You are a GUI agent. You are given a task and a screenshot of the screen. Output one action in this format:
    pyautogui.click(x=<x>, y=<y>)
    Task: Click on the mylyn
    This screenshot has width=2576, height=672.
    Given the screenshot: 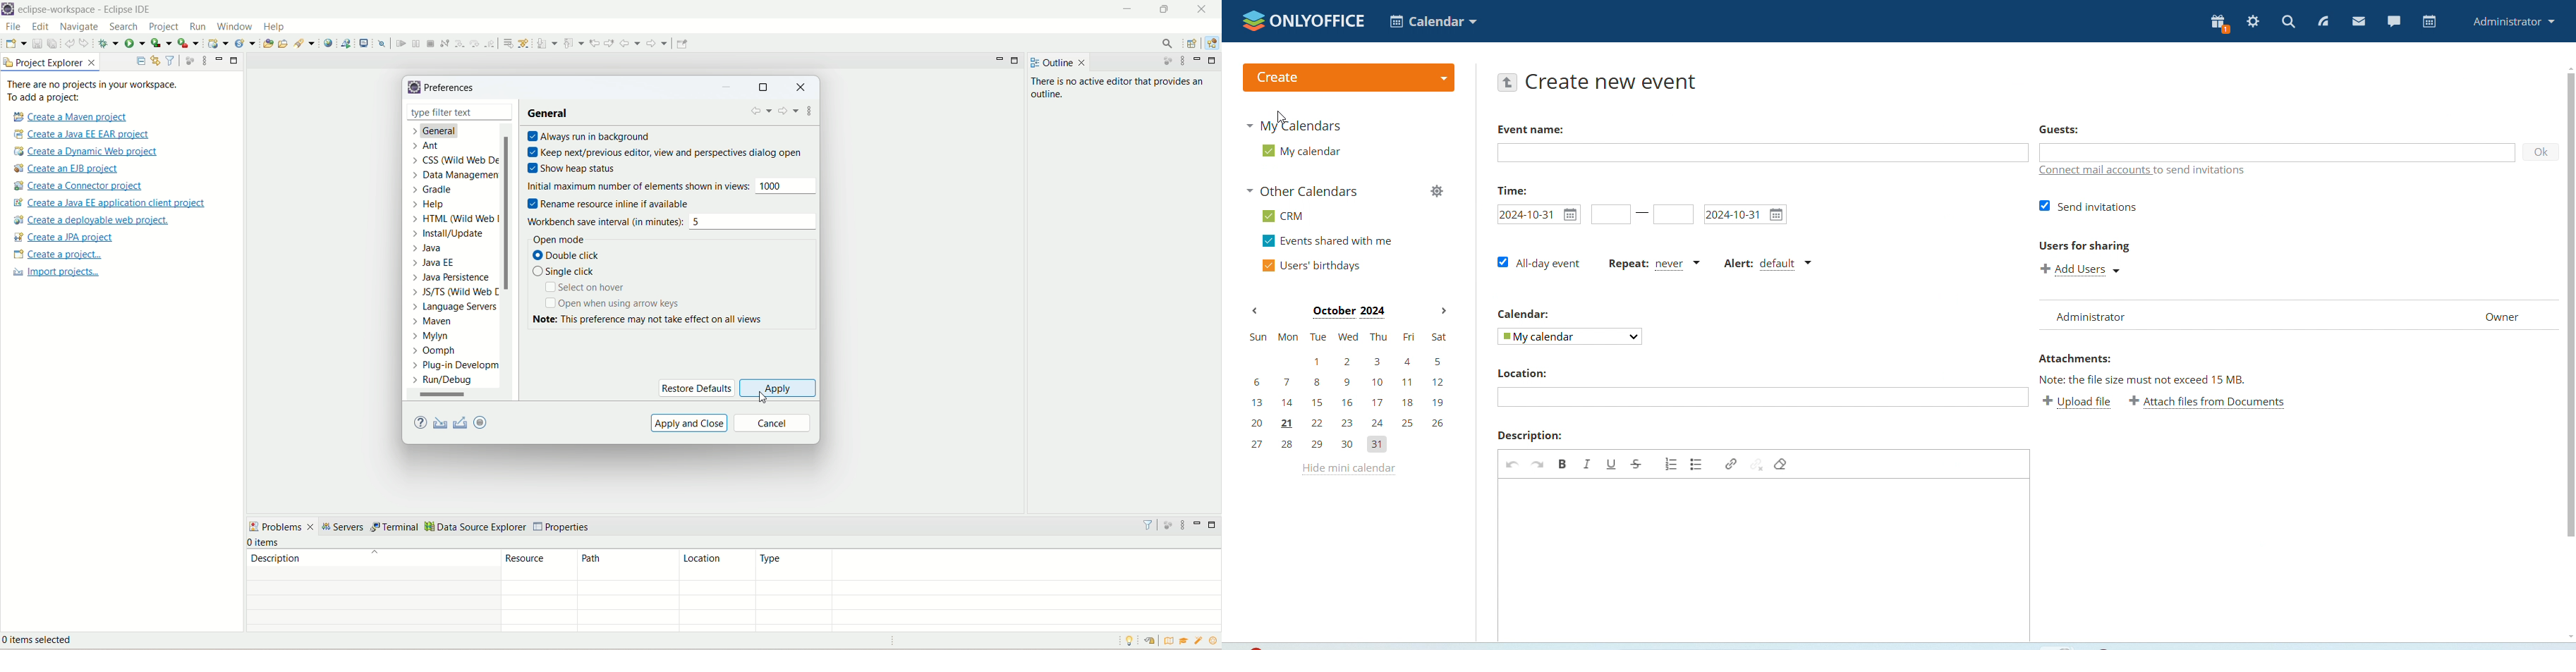 What is the action you would take?
    pyautogui.click(x=431, y=337)
    